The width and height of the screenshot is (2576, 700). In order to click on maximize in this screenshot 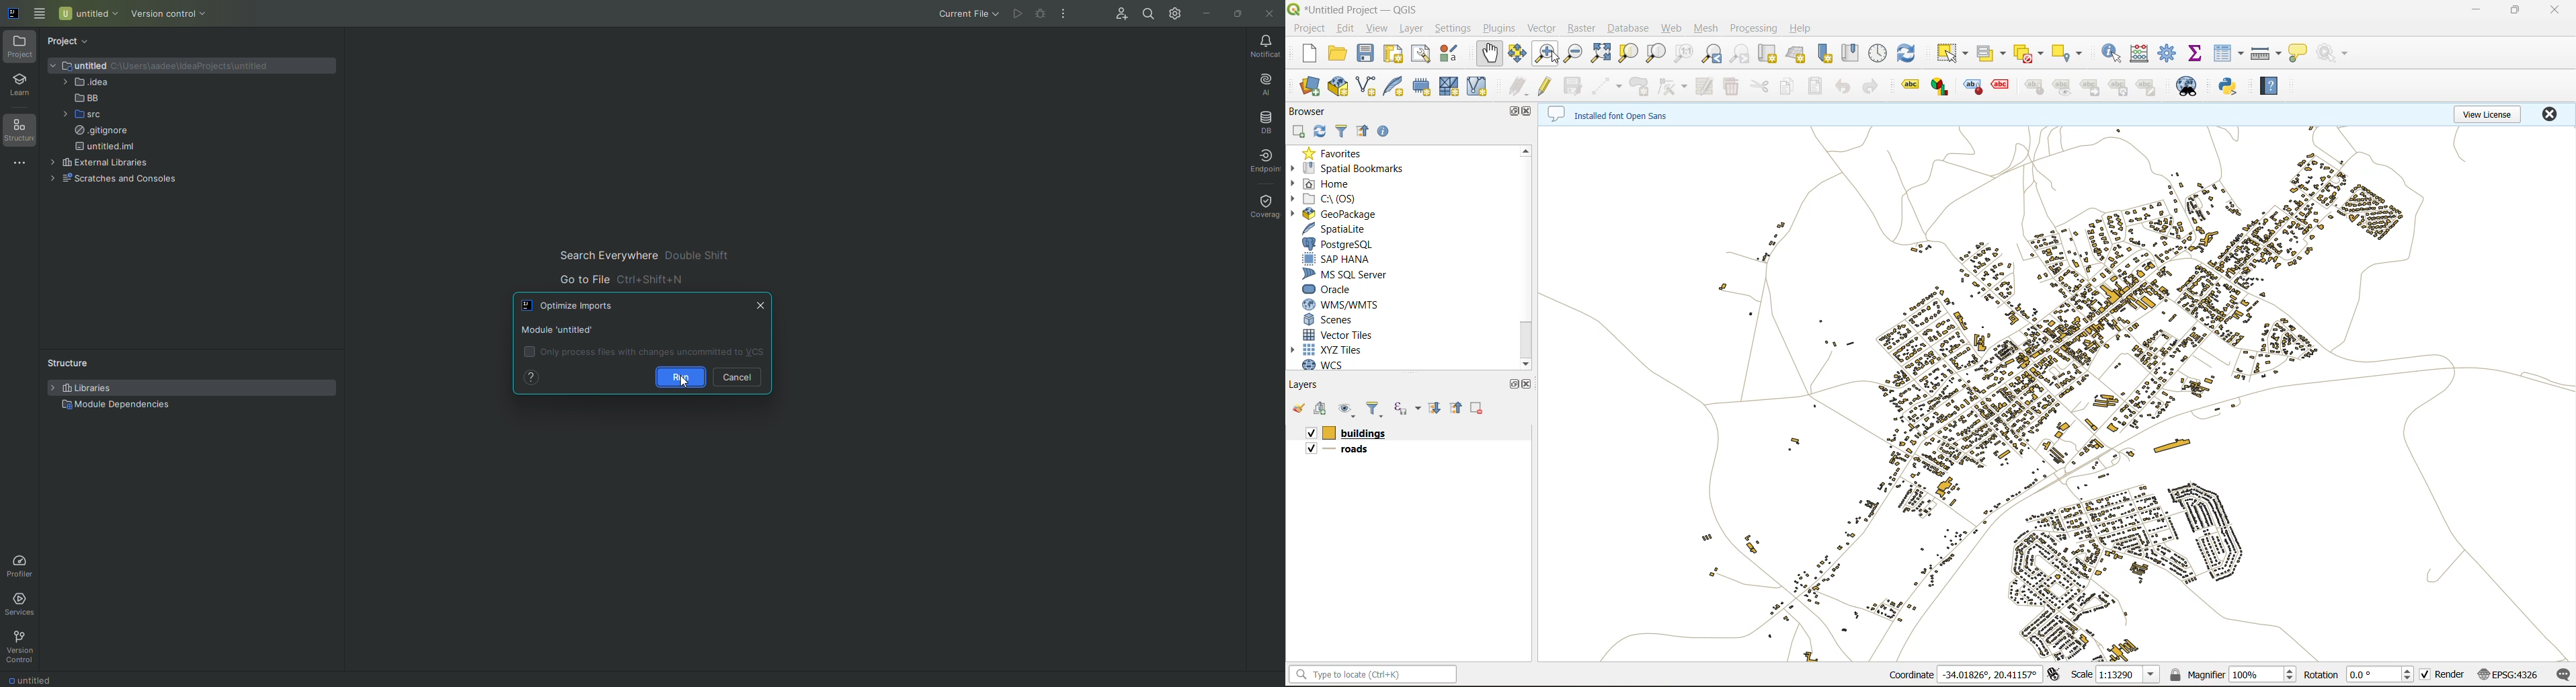, I will do `click(1513, 384)`.